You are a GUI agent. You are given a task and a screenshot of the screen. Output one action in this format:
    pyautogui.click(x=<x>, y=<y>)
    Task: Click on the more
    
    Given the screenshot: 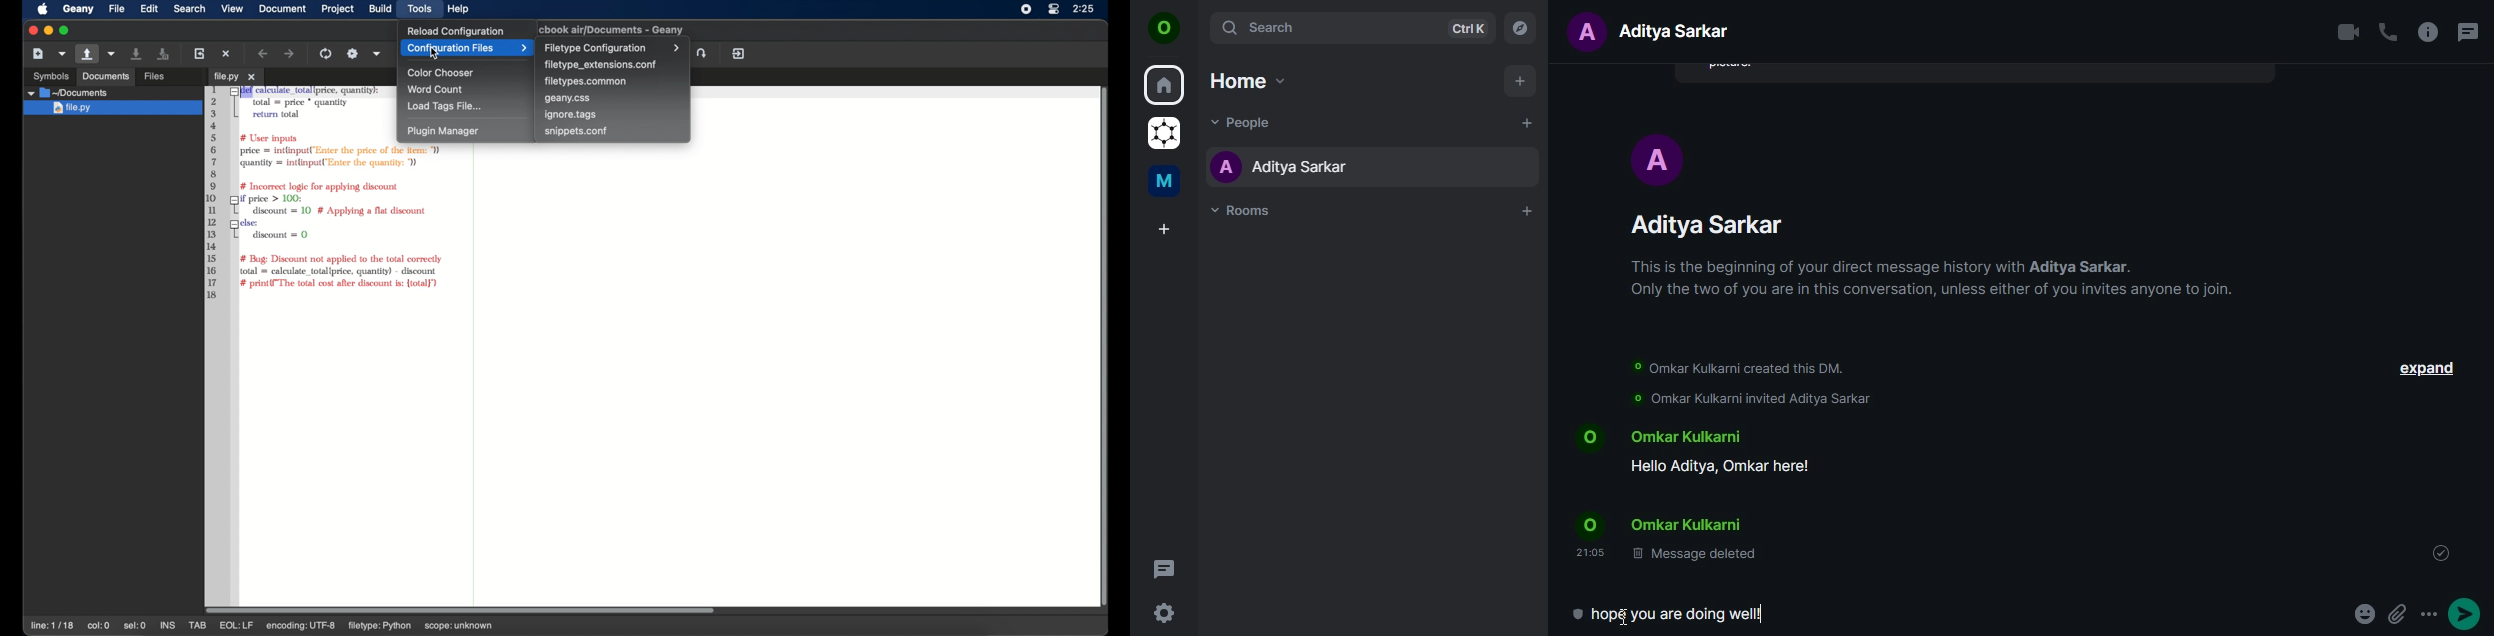 What is the action you would take?
    pyautogui.click(x=2428, y=615)
    